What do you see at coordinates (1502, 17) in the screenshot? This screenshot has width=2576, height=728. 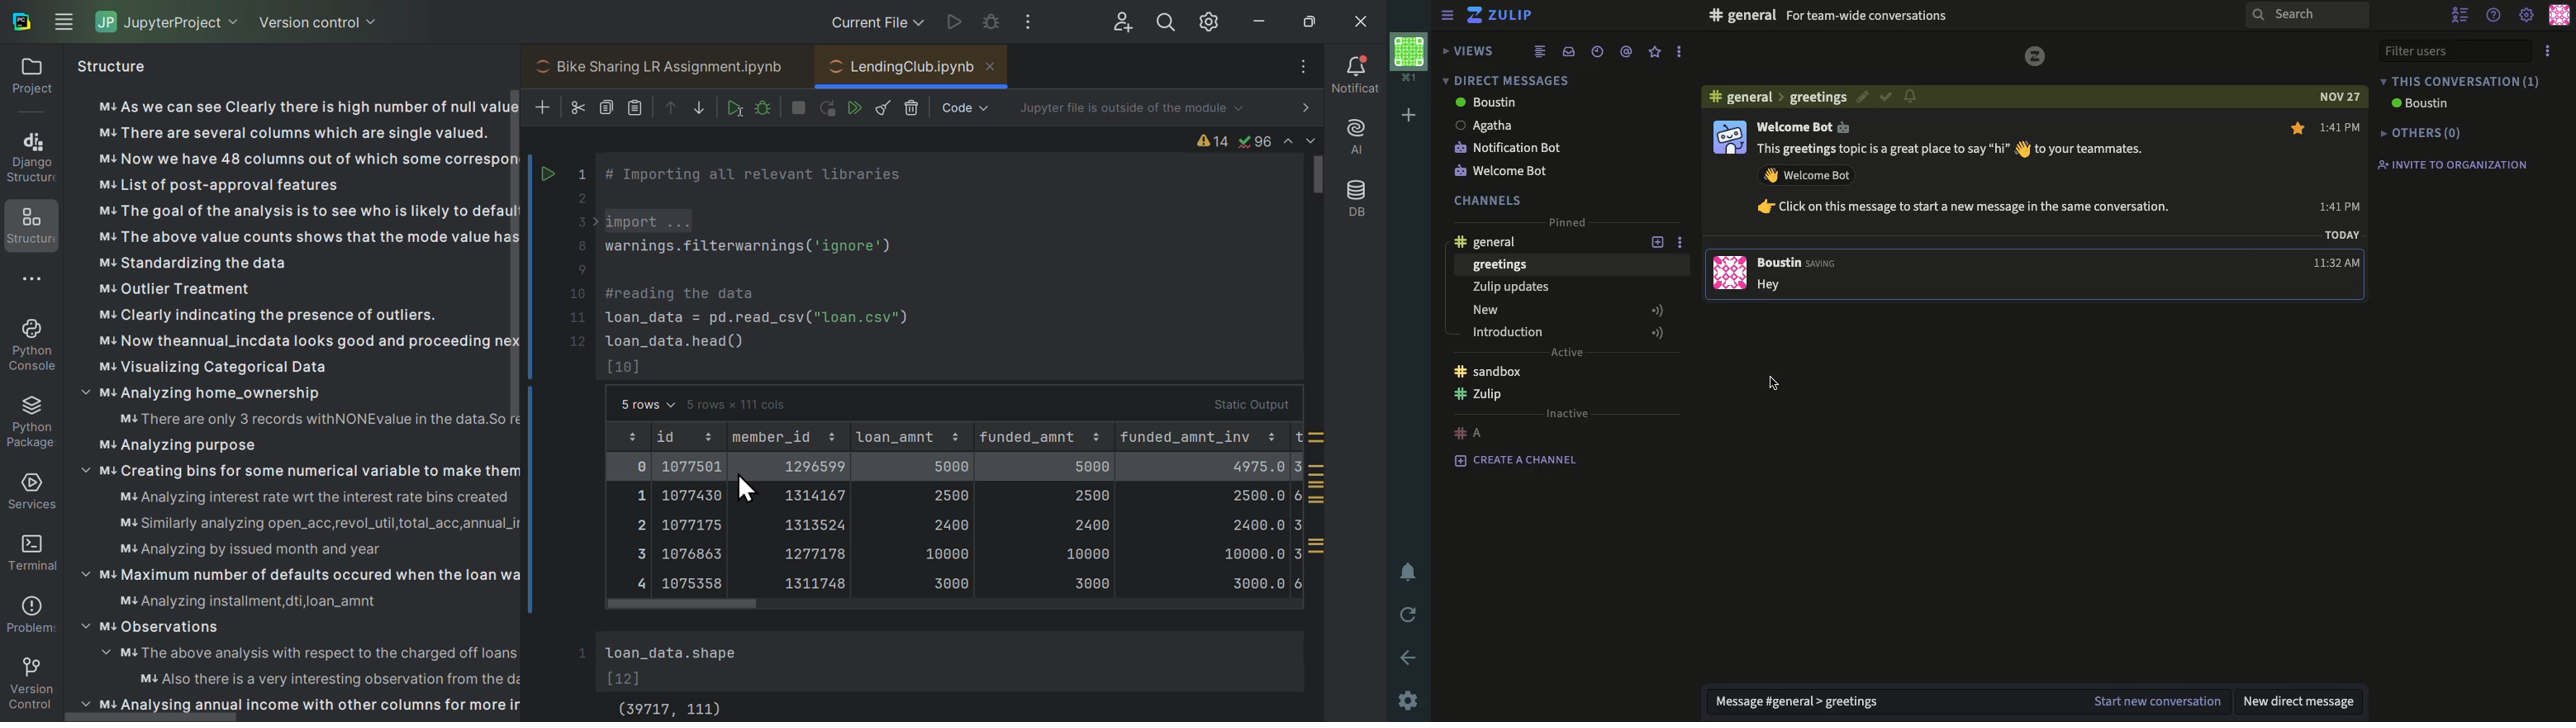 I see `Zulip` at bounding box center [1502, 17].